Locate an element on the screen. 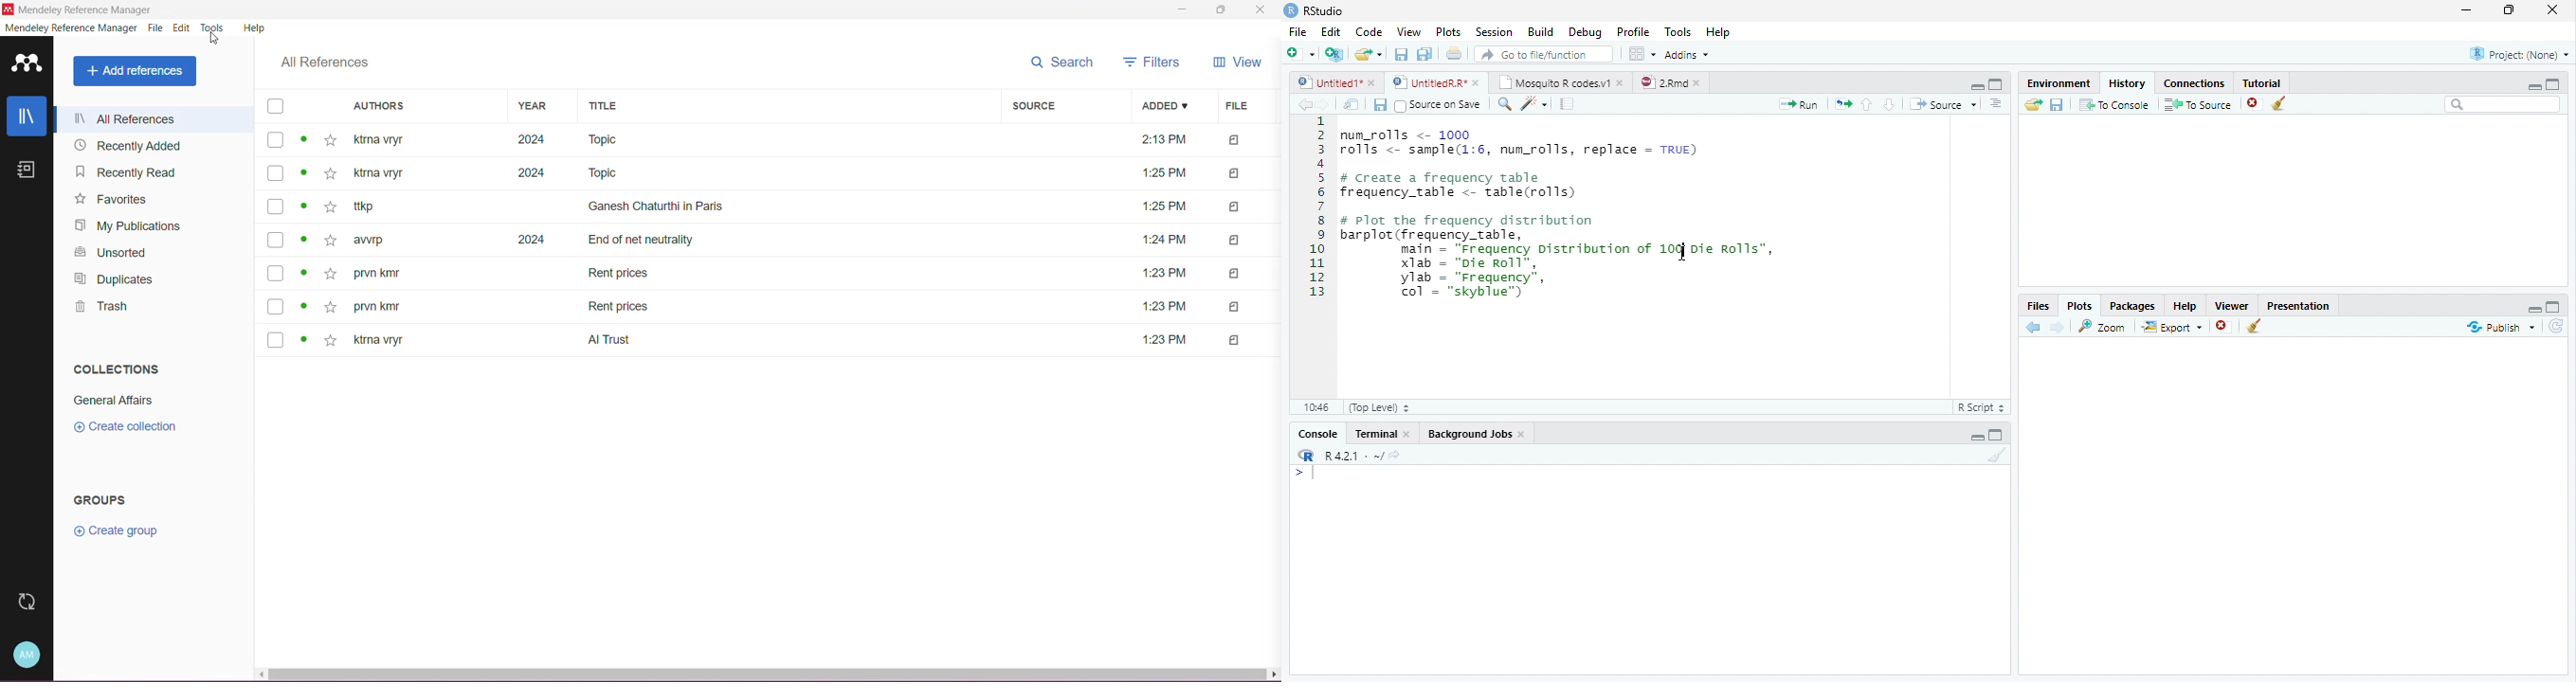 This screenshot has width=2576, height=700. Packages is located at coordinates (2133, 305).